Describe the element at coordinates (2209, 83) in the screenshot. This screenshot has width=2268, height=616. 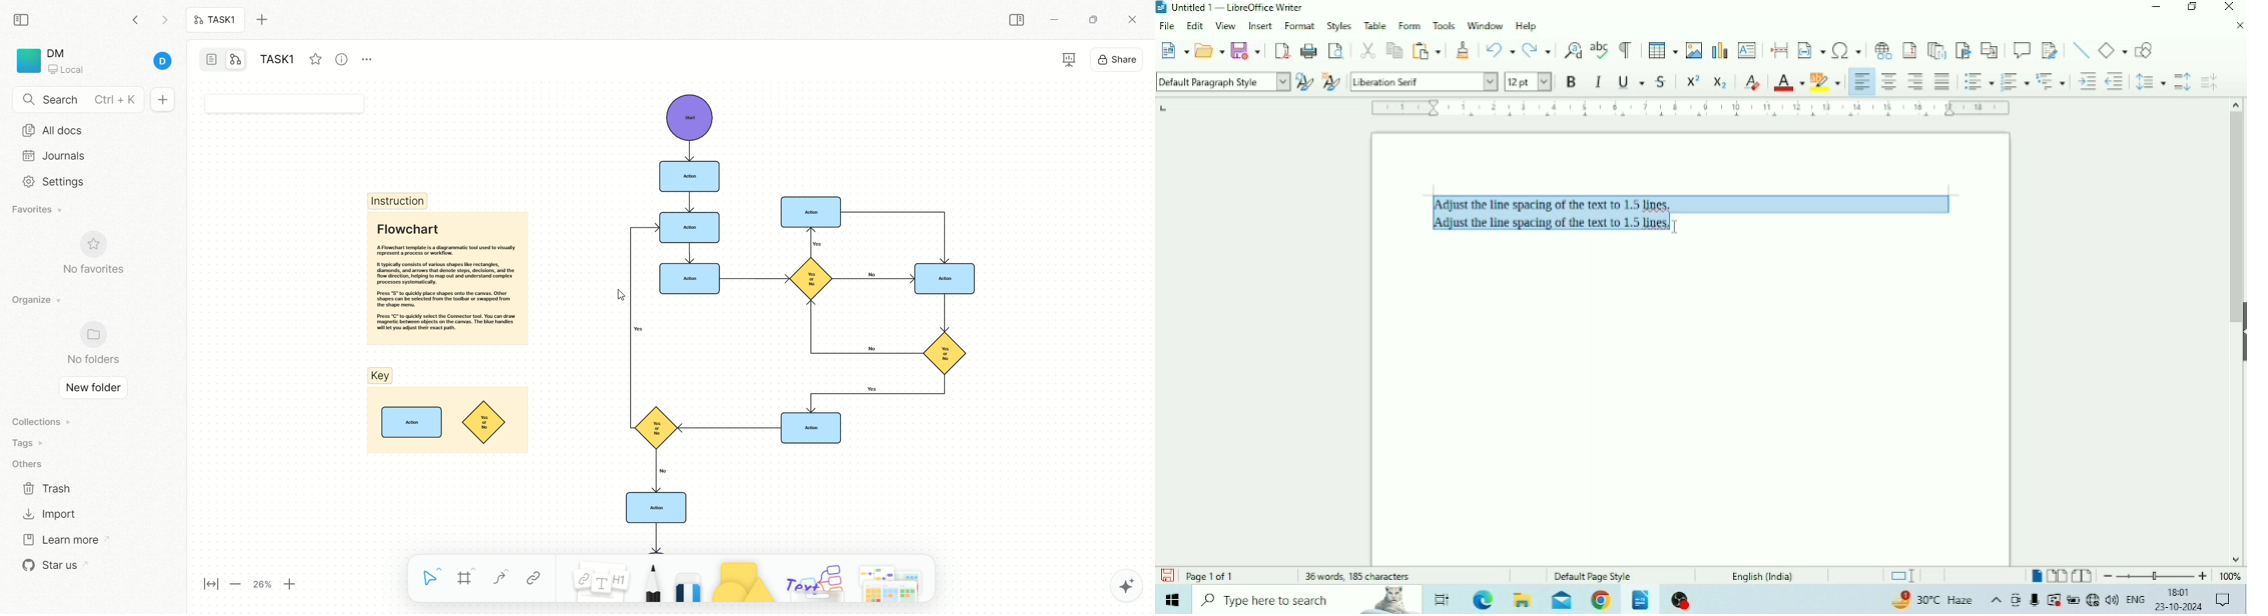
I see `Decrease Paragraph Spacing` at that location.